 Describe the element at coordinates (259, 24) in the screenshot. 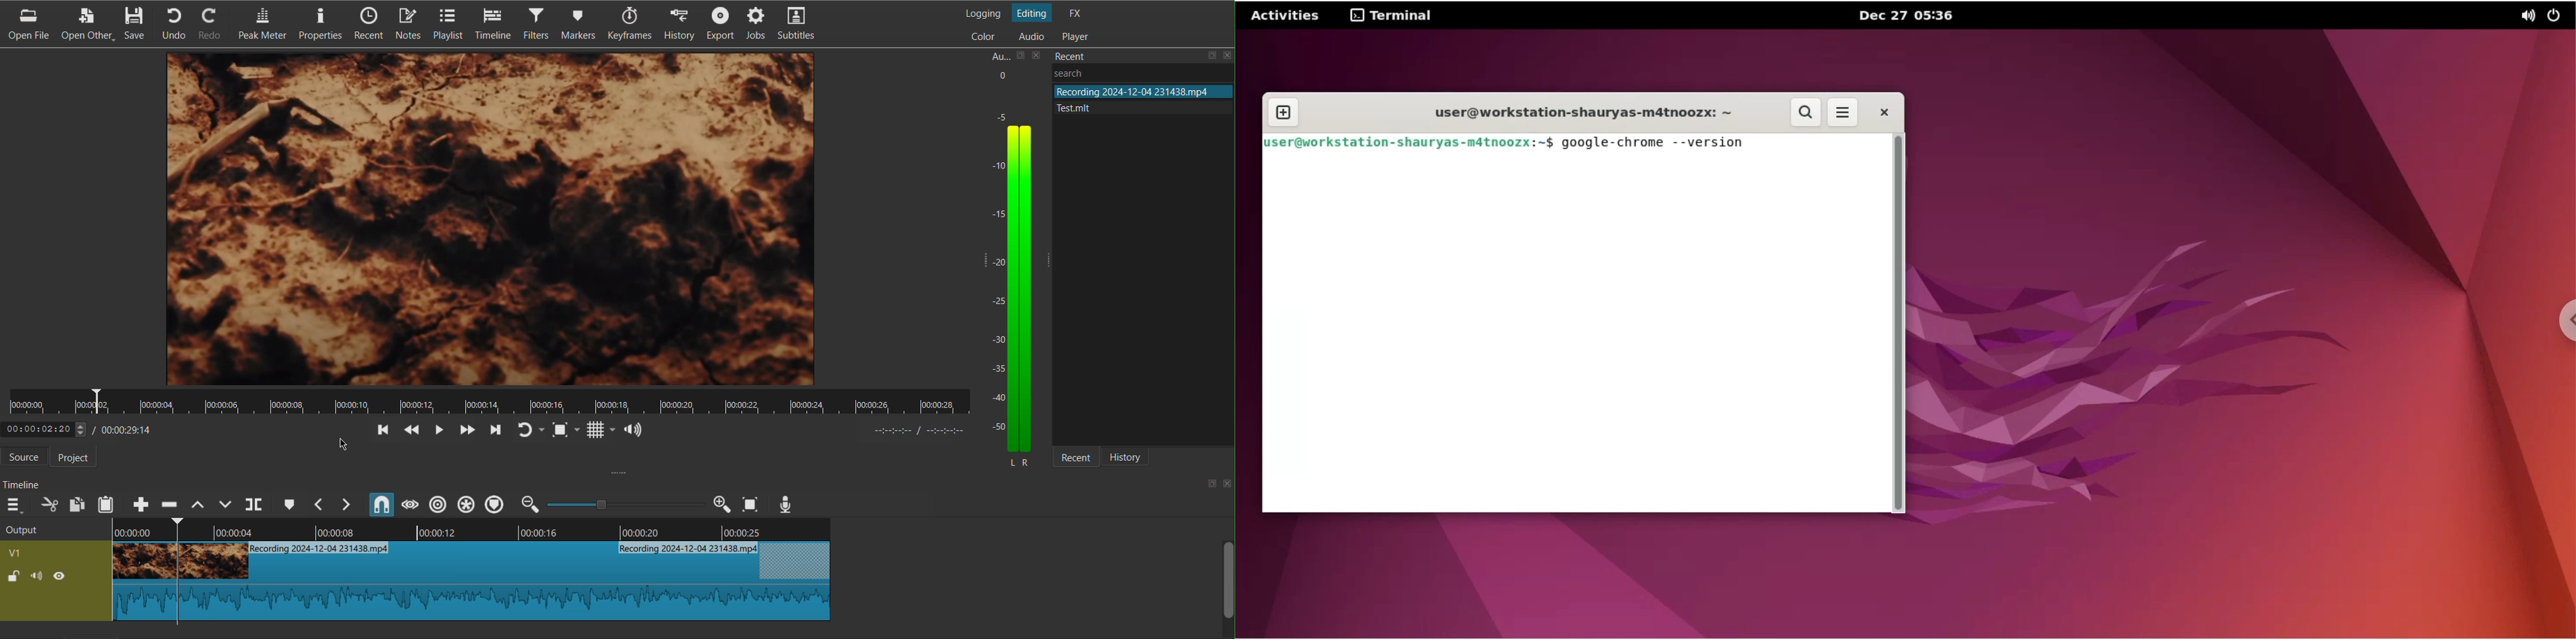

I see `Peak Meter` at that location.